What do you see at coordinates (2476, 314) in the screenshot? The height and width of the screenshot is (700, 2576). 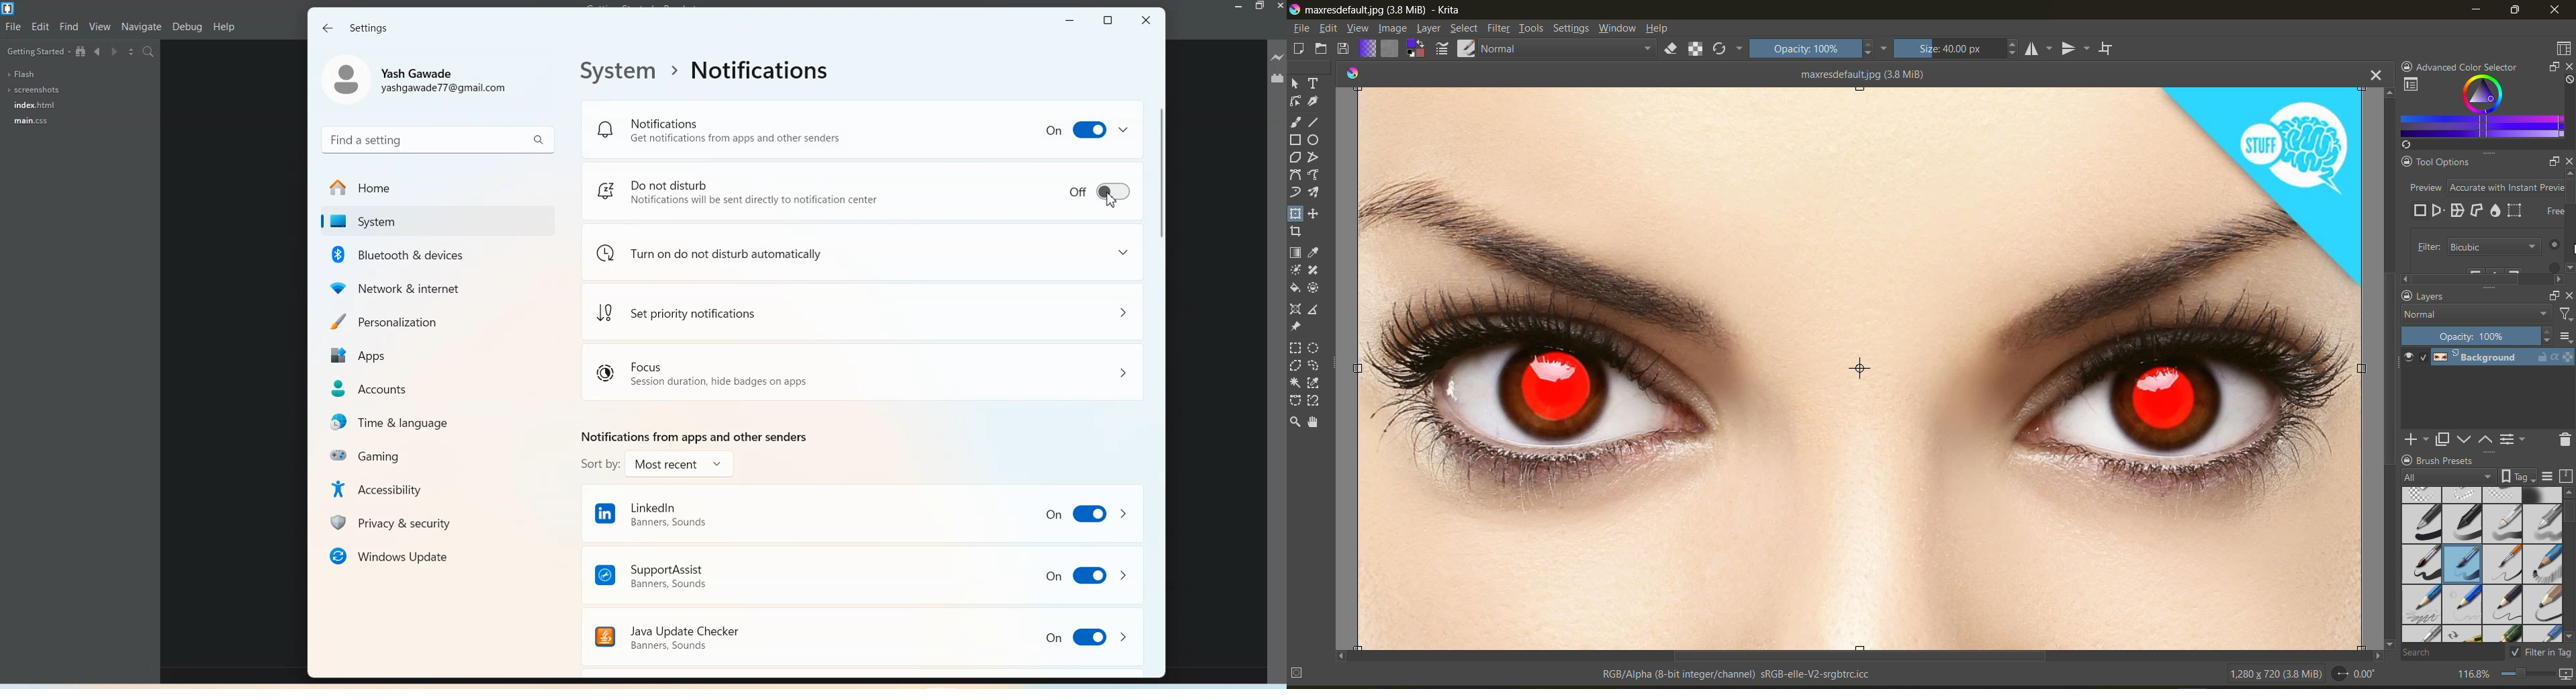 I see `normal` at bounding box center [2476, 314].